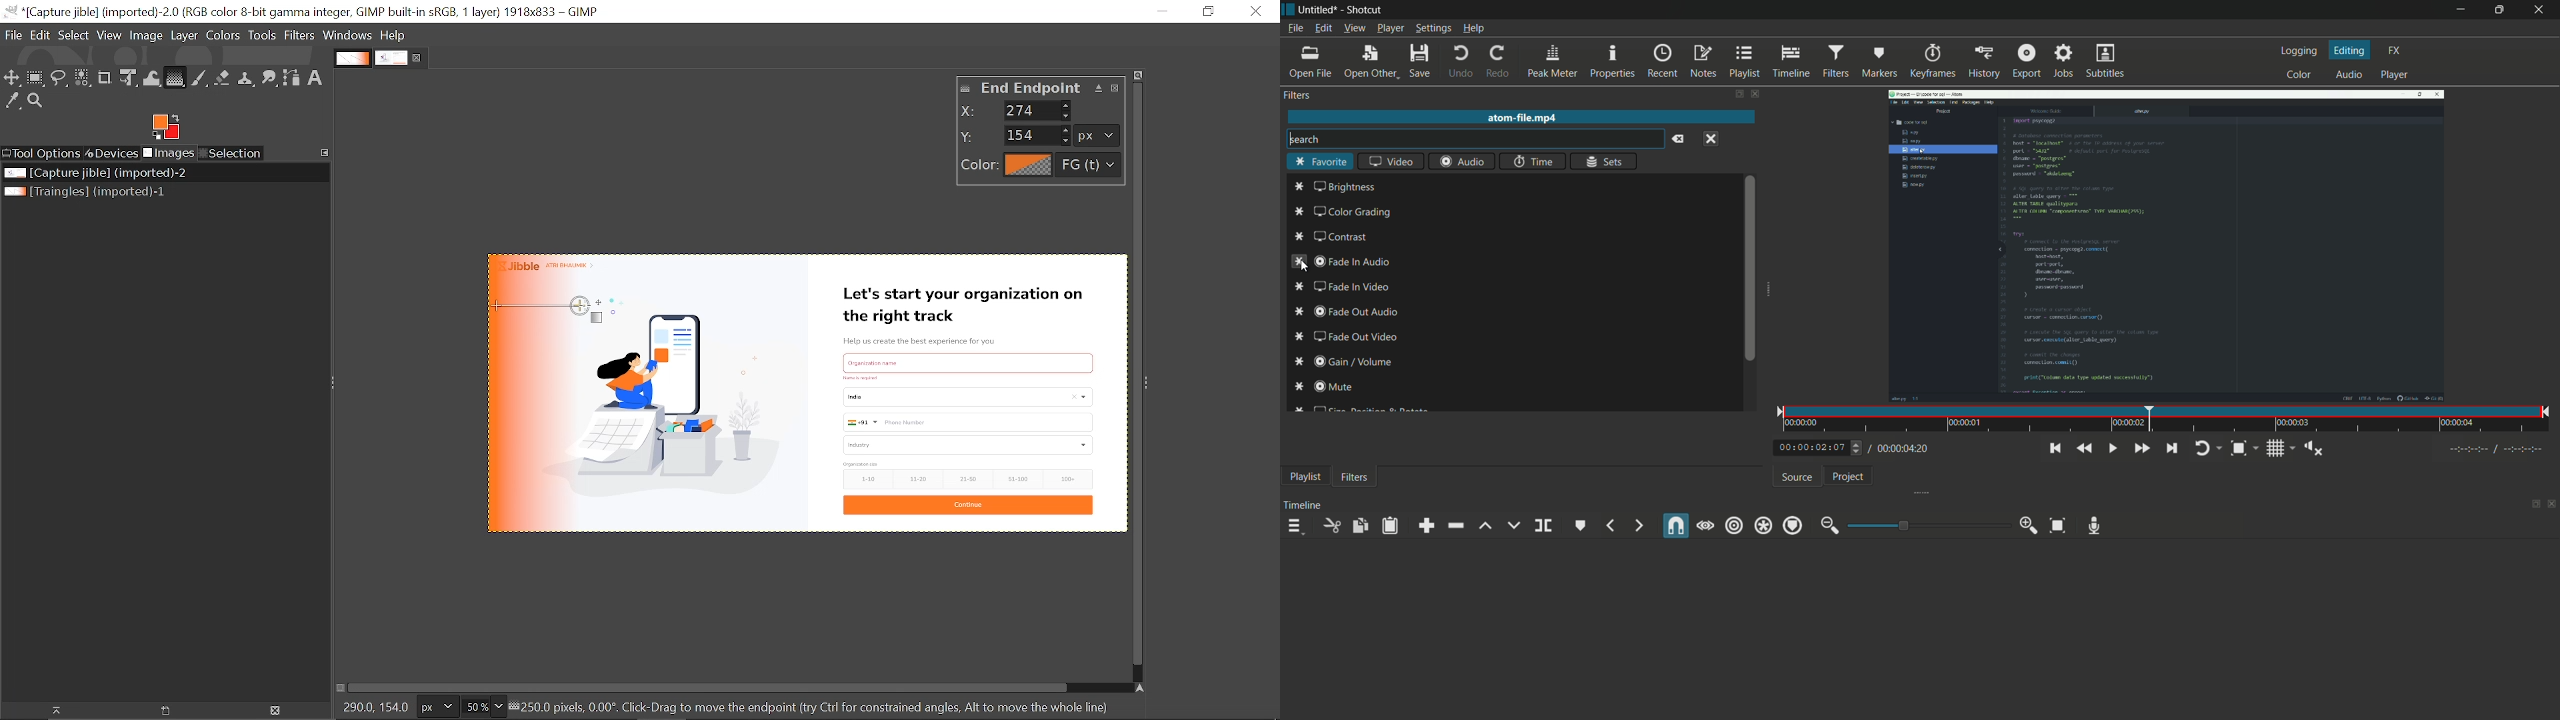 The width and height of the screenshot is (2576, 728). Describe the element at coordinates (2501, 10) in the screenshot. I see `maximize` at that location.